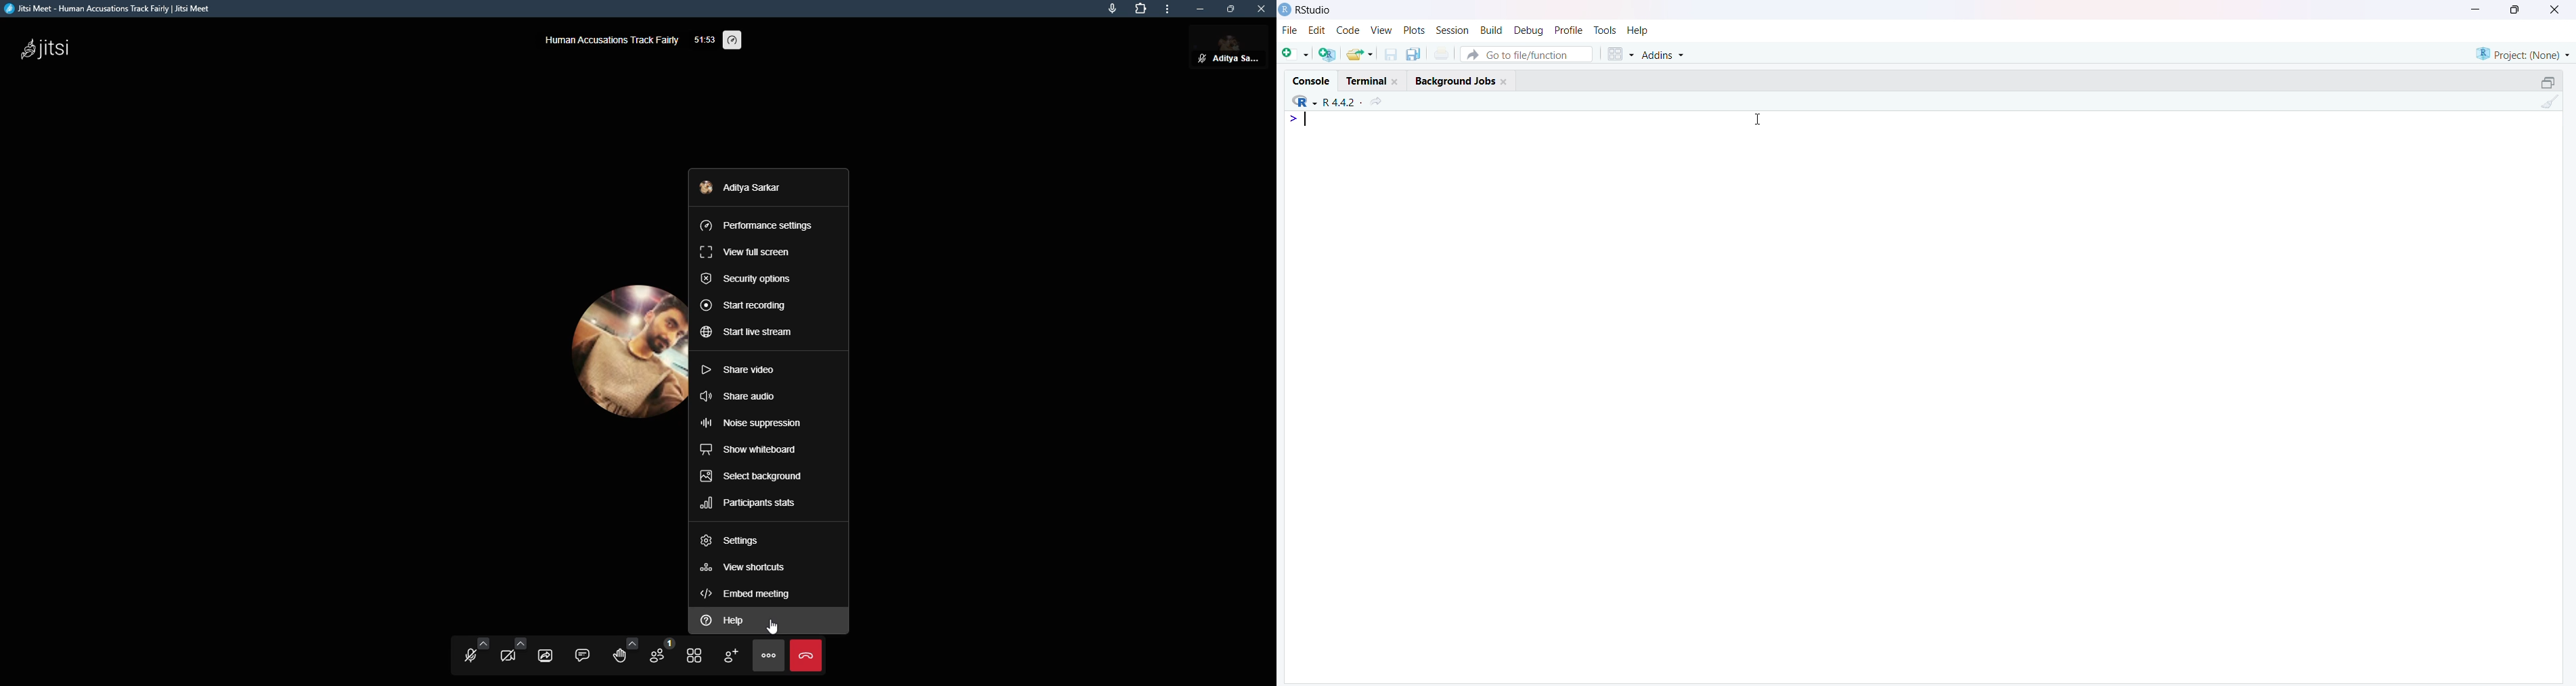 The image size is (2576, 700). Describe the element at coordinates (469, 656) in the screenshot. I see `start microphone` at that location.